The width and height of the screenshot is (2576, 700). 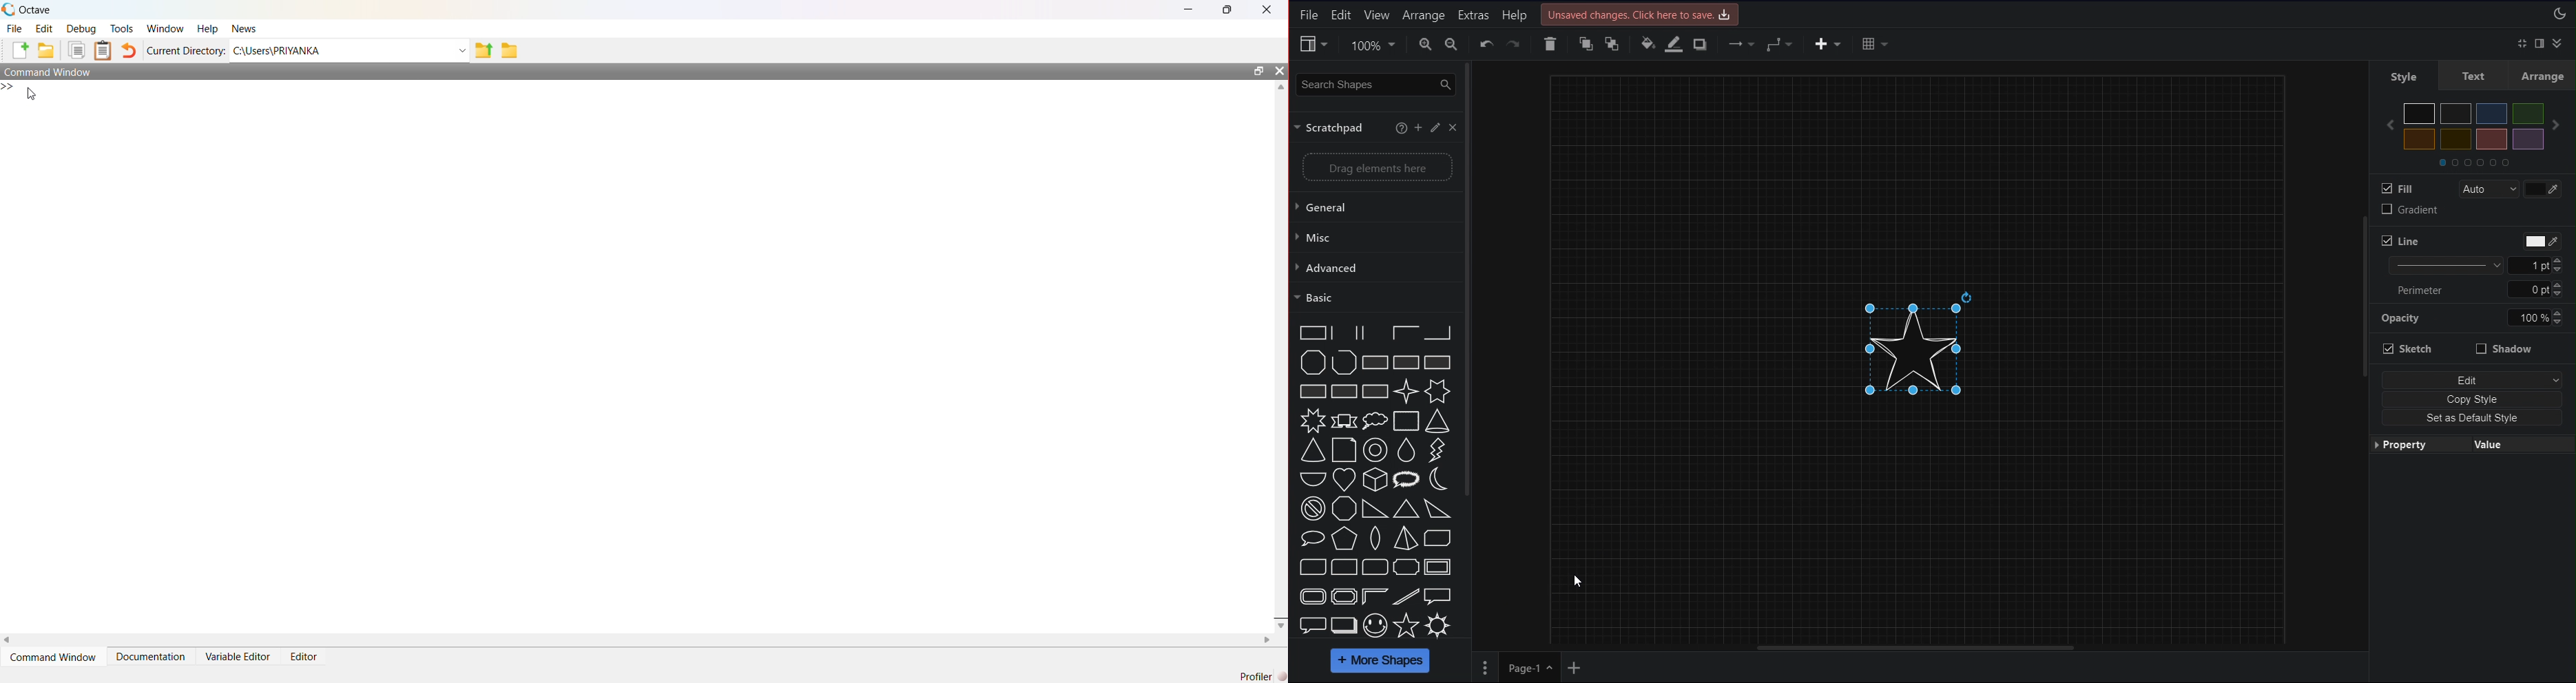 I want to click on pointed oval, so click(x=1375, y=538).